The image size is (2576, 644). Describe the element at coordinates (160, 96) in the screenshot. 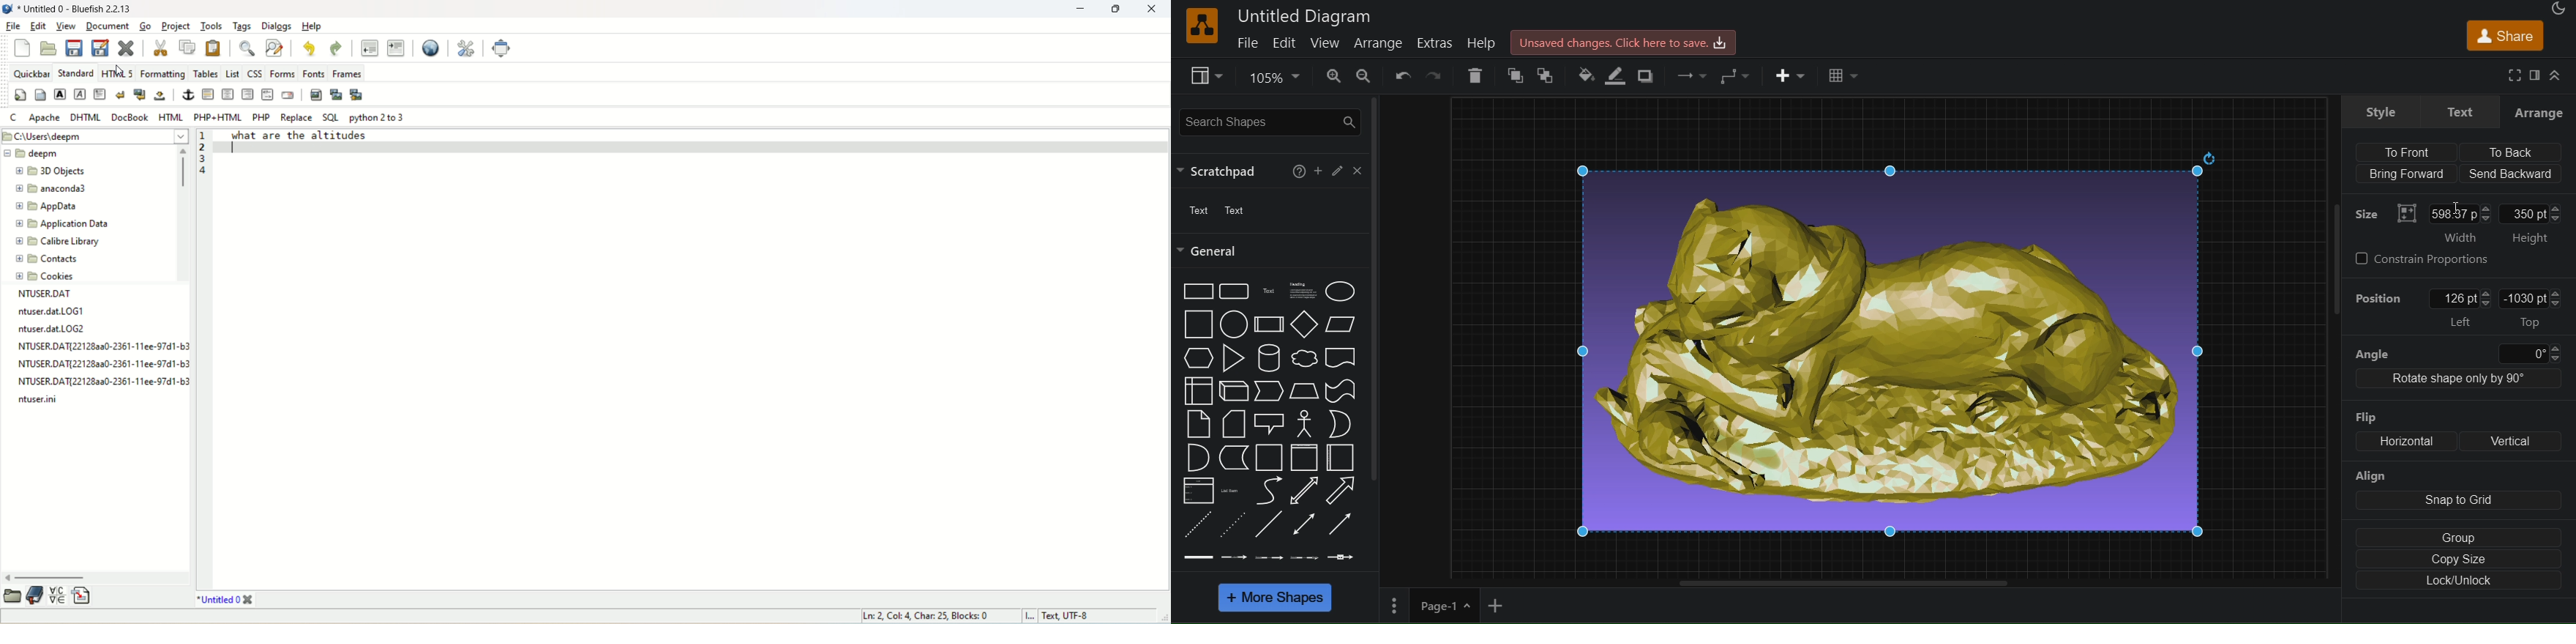

I see `non-breaking space` at that location.